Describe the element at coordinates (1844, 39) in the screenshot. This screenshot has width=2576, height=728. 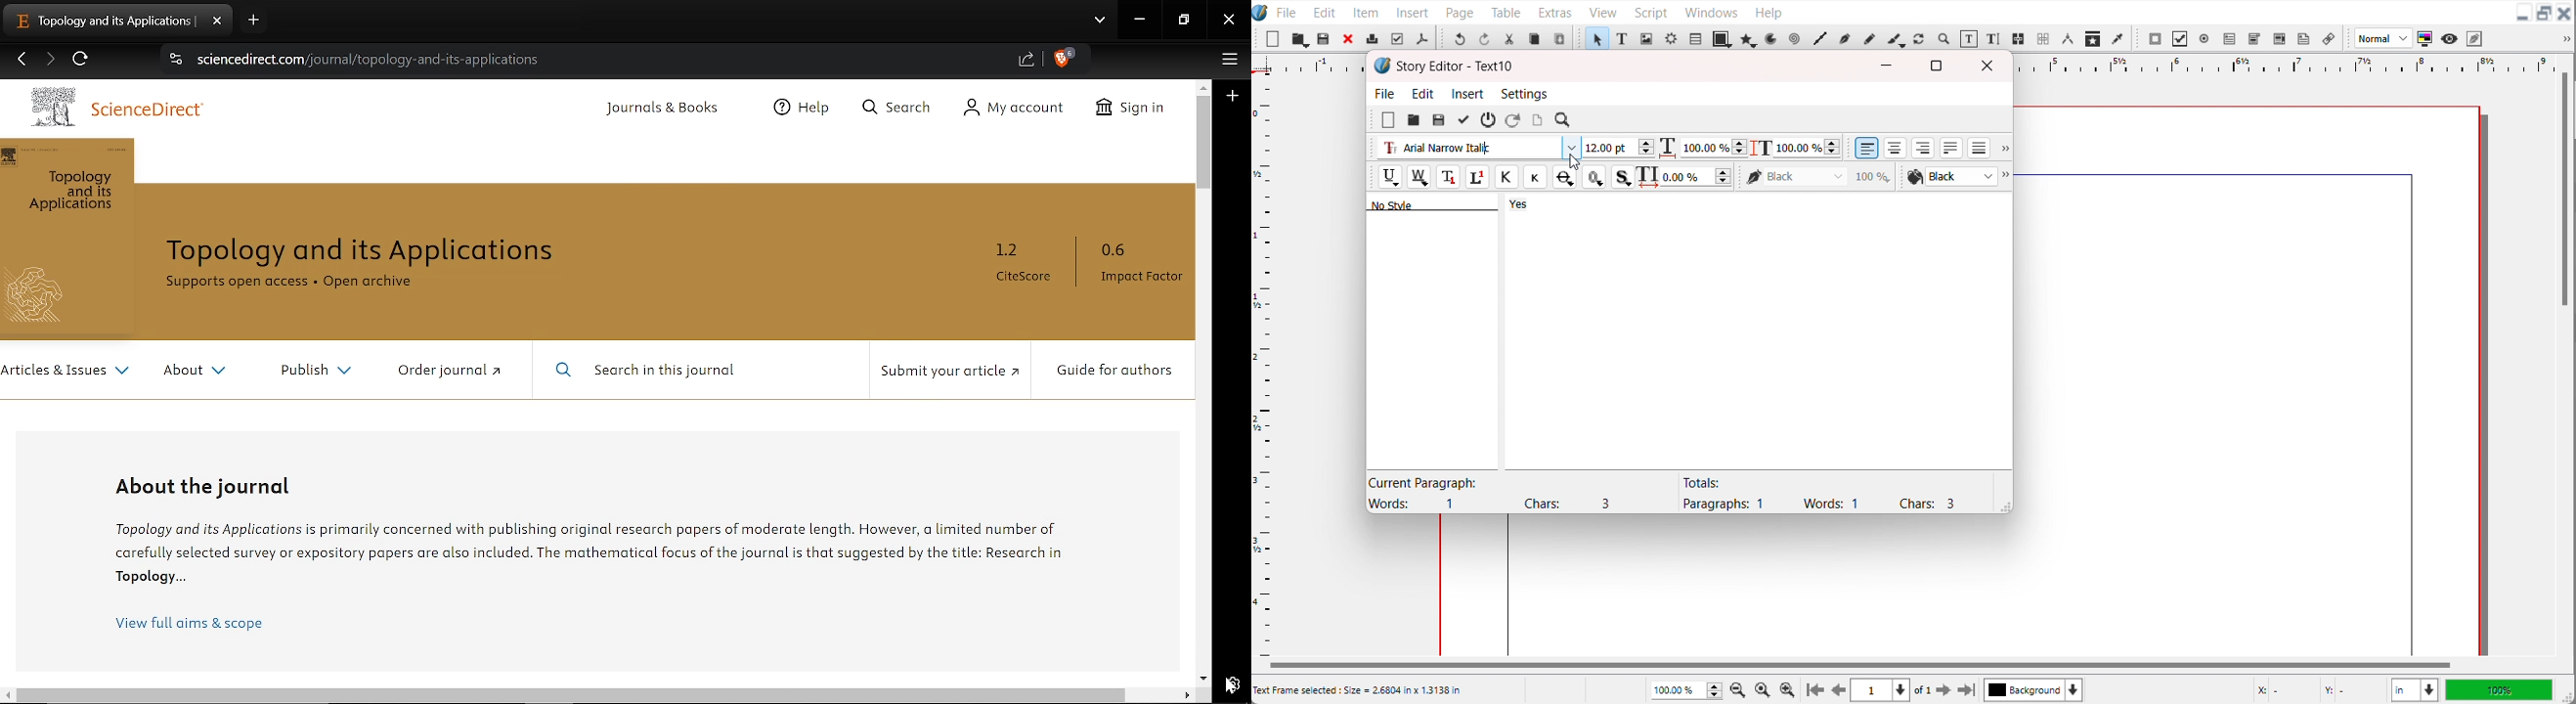
I see `Bezier curve` at that location.